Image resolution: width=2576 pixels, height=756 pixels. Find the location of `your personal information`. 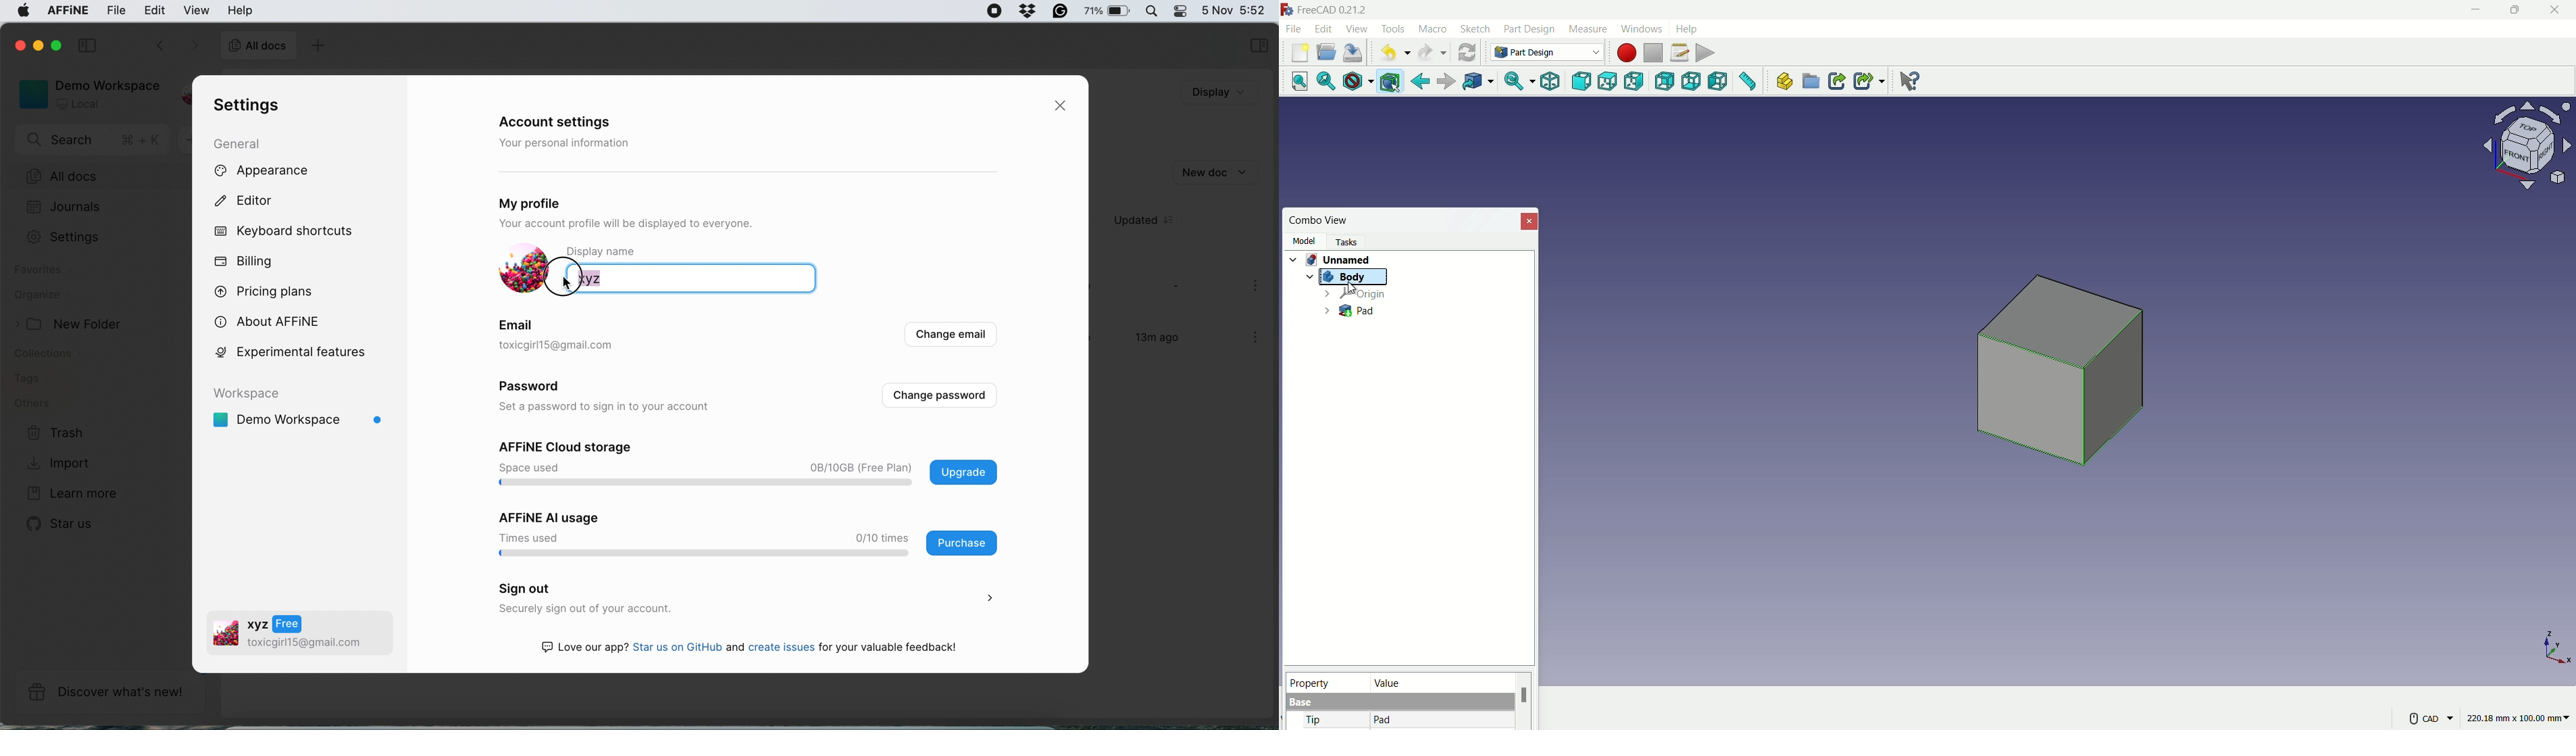

your personal information is located at coordinates (568, 143).